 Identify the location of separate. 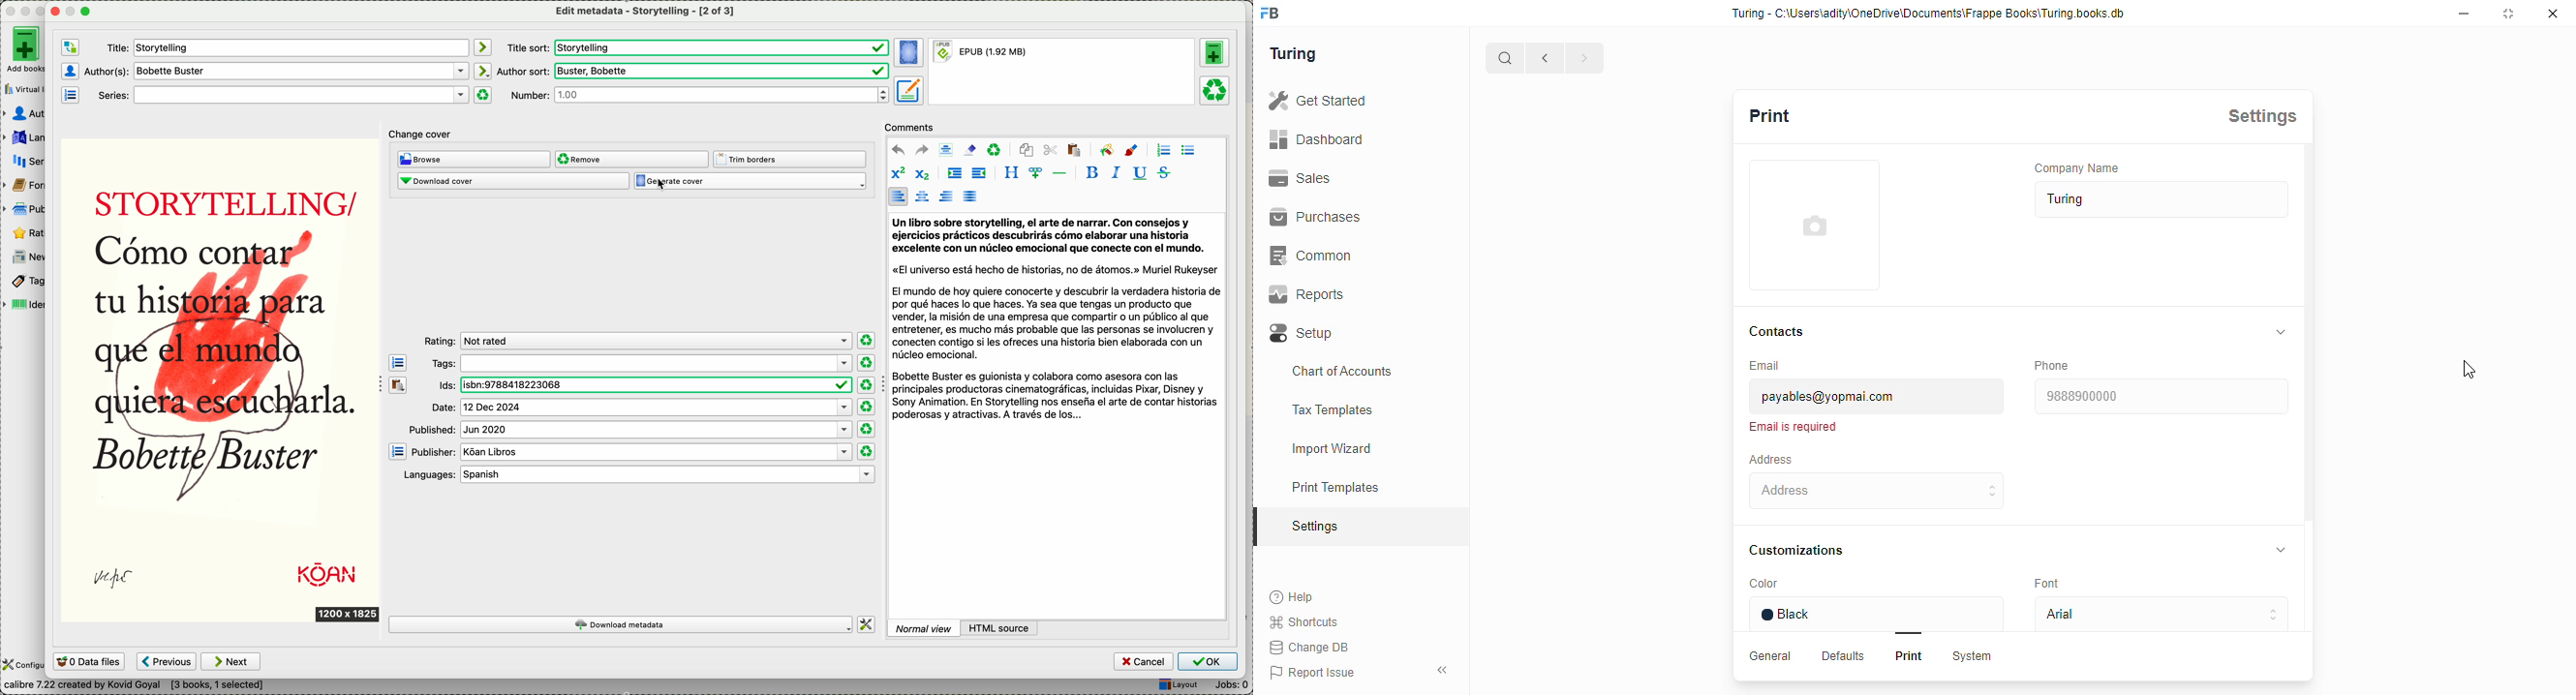
(1059, 172).